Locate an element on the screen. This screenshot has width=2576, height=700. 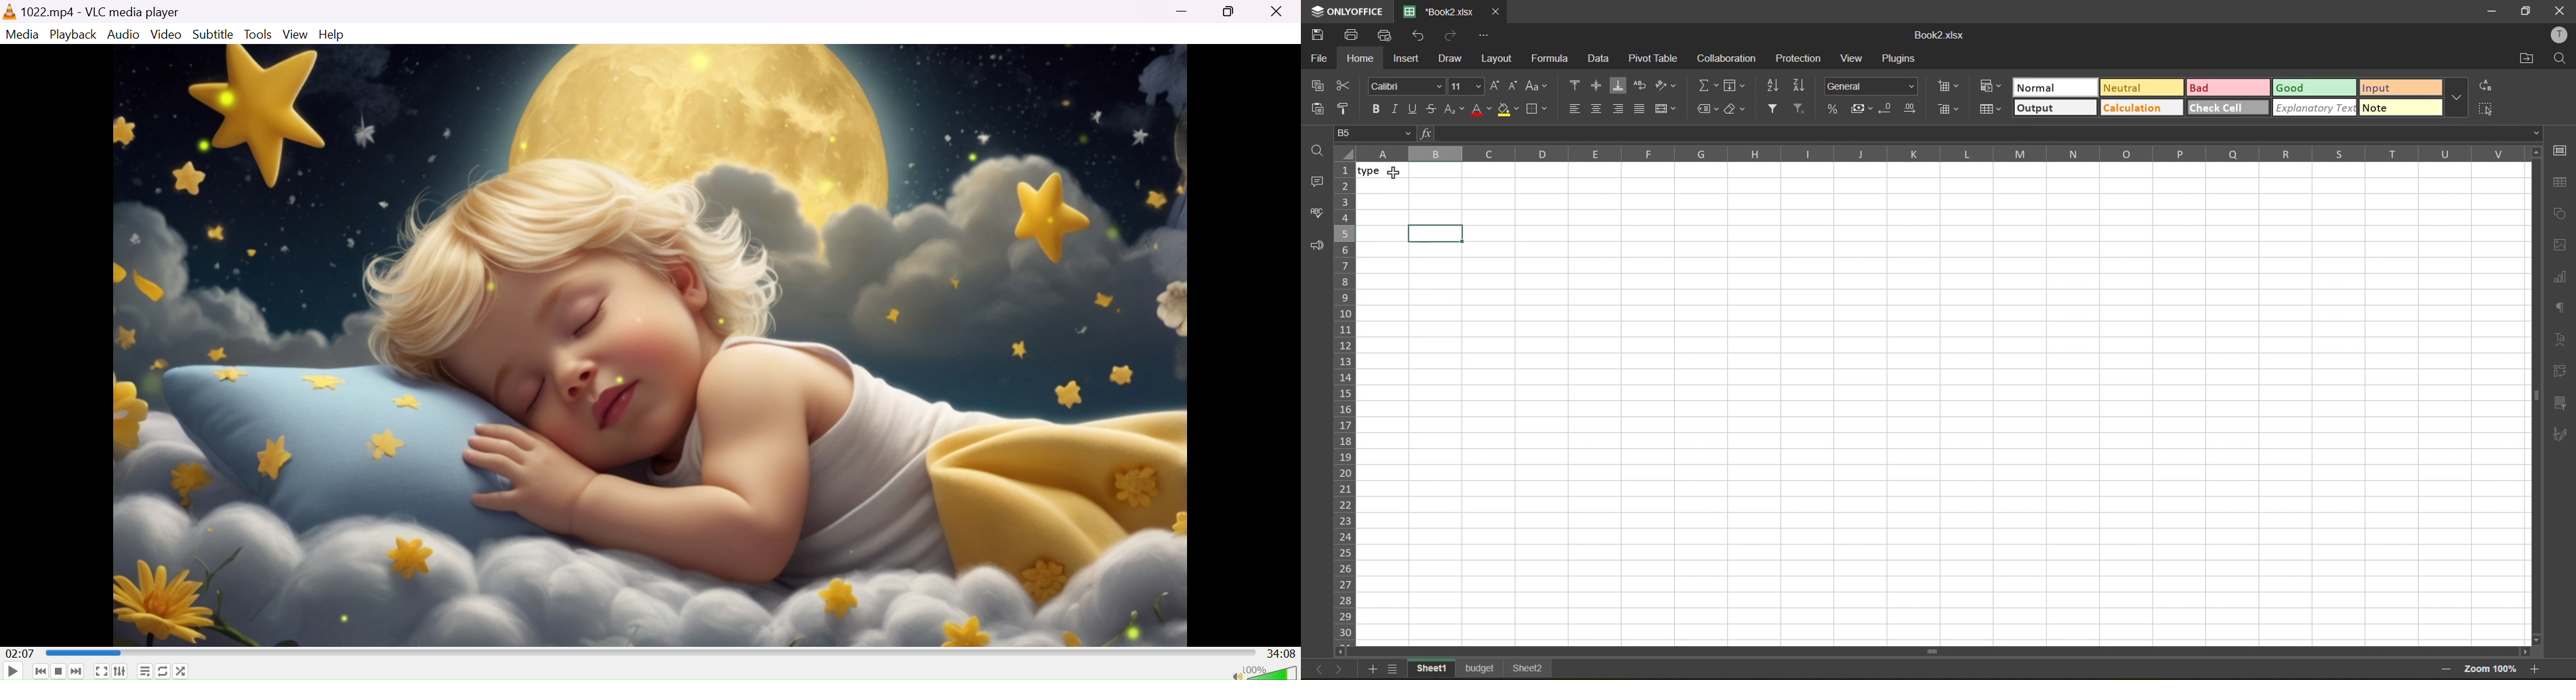
Subtitle is located at coordinates (214, 35).